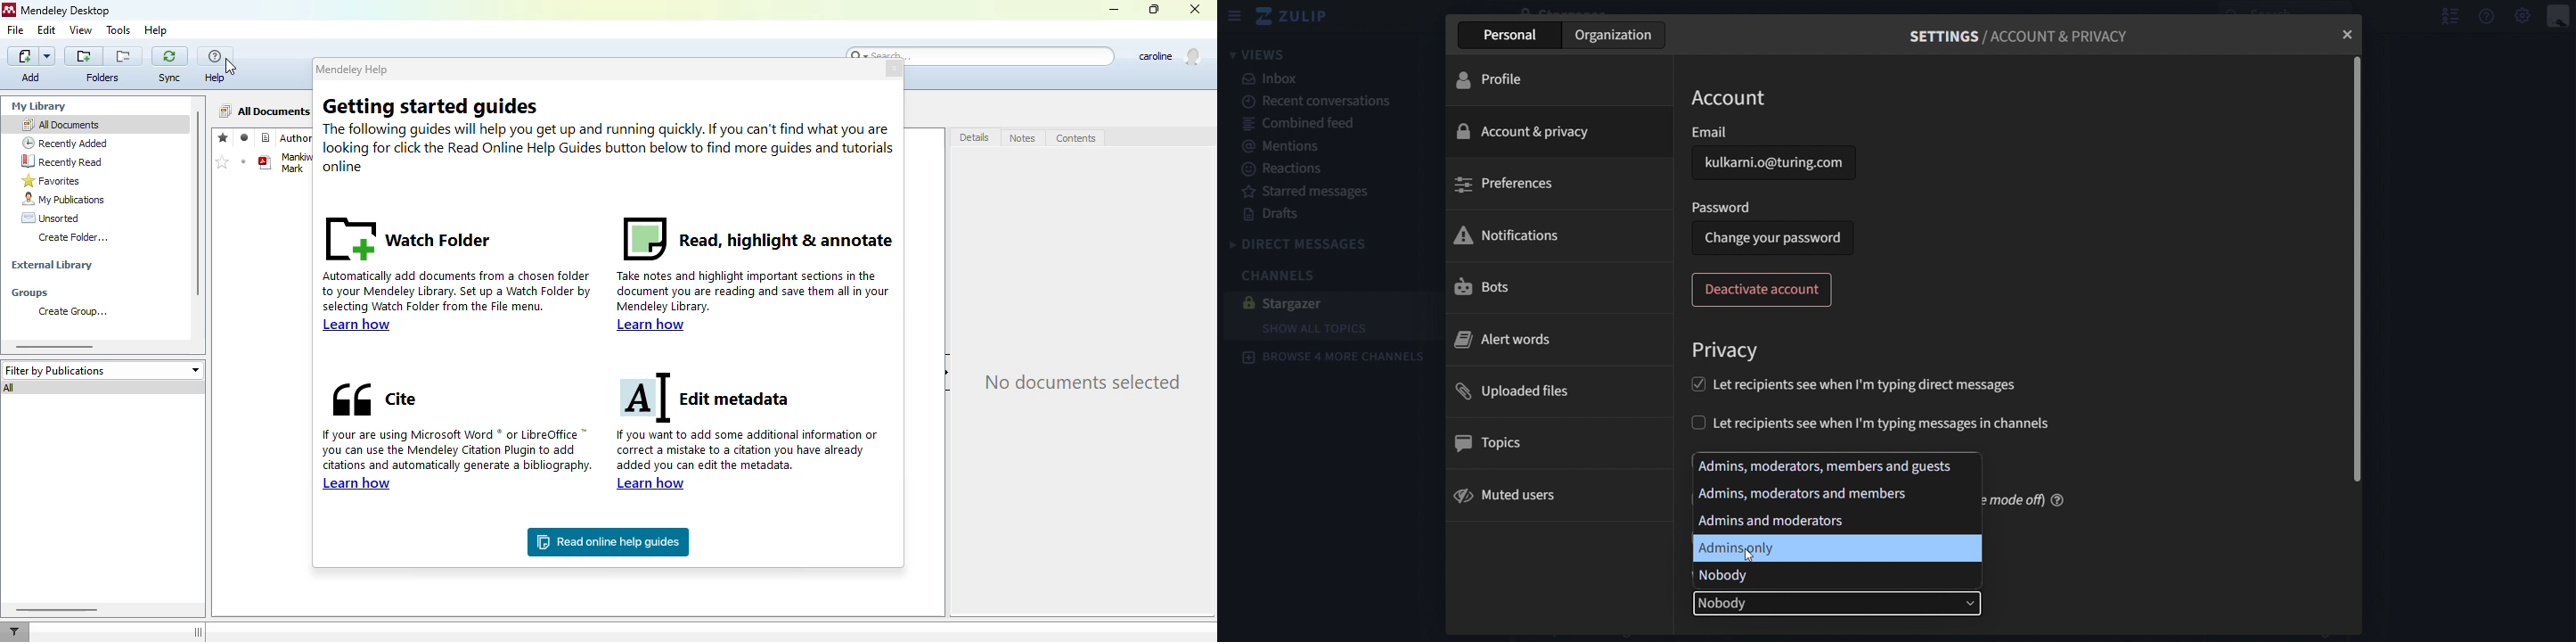 The image size is (2576, 644). Describe the element at coordinates (1728, 351) in the screenshot. I see `privacy` at that location.